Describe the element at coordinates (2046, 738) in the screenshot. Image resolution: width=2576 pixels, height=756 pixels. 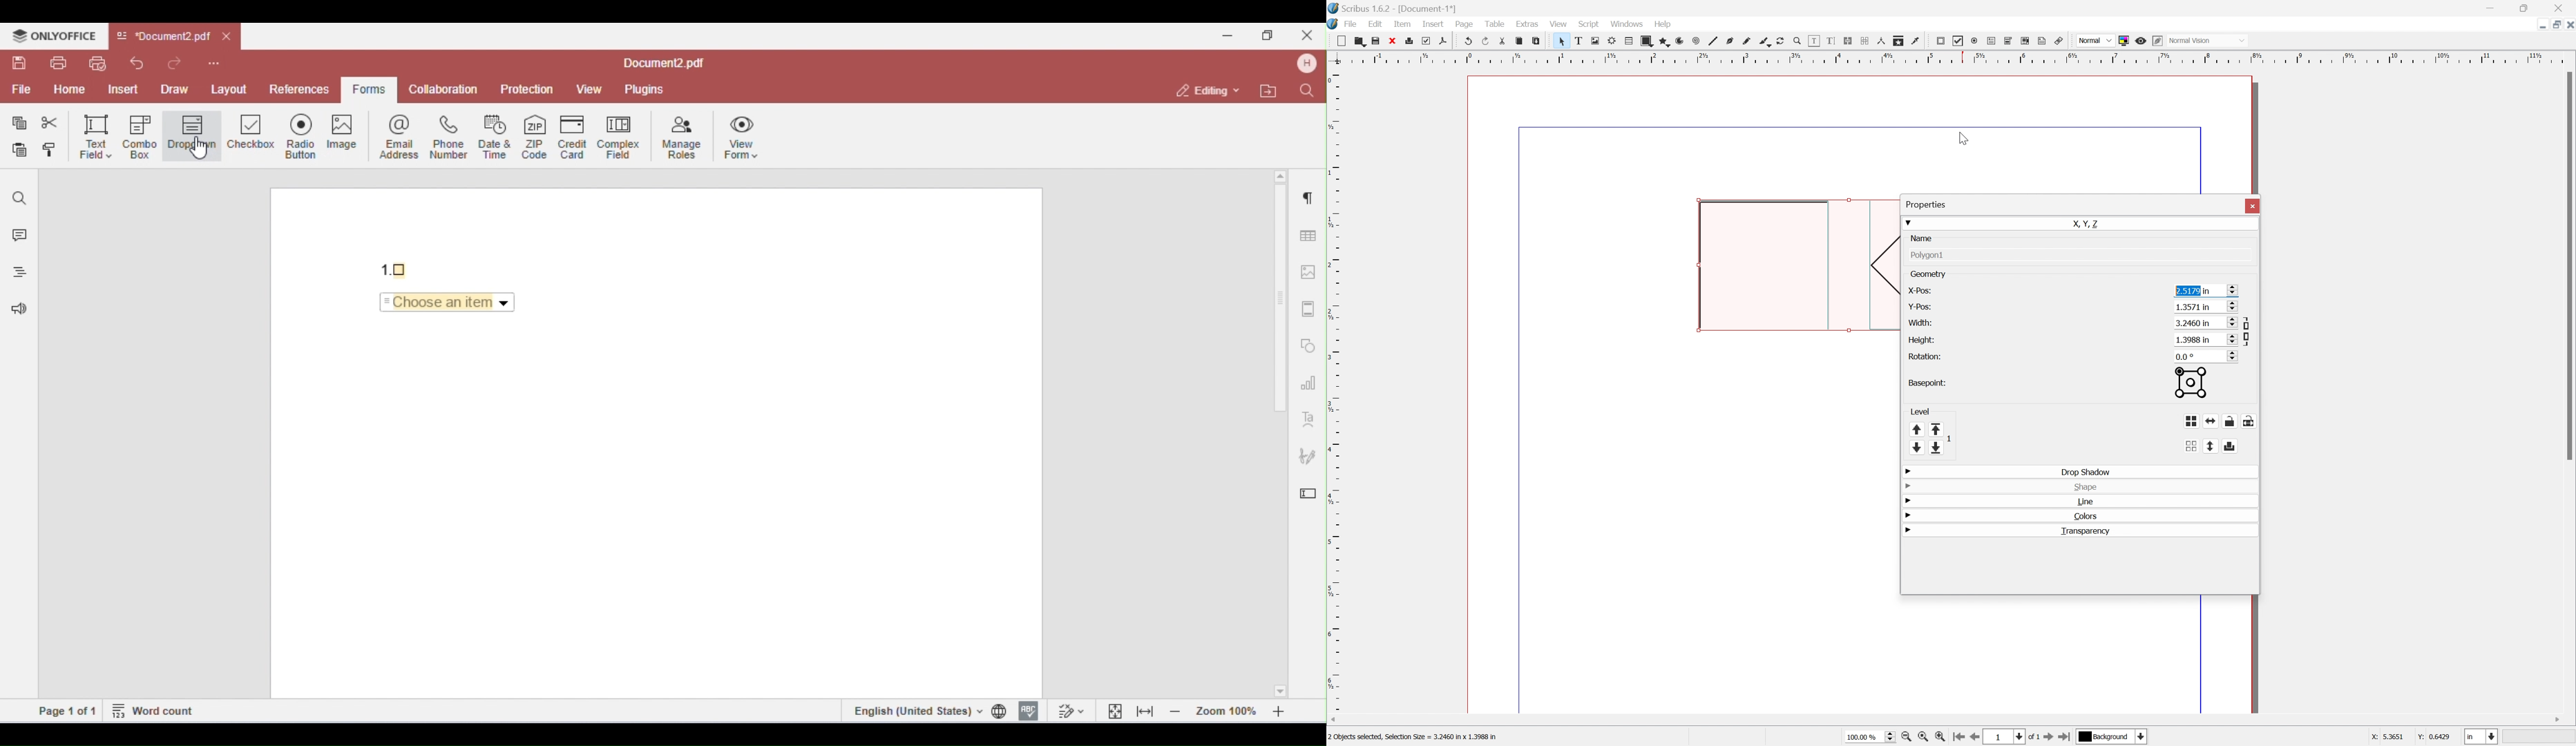
I see `Go to next page` at that location.